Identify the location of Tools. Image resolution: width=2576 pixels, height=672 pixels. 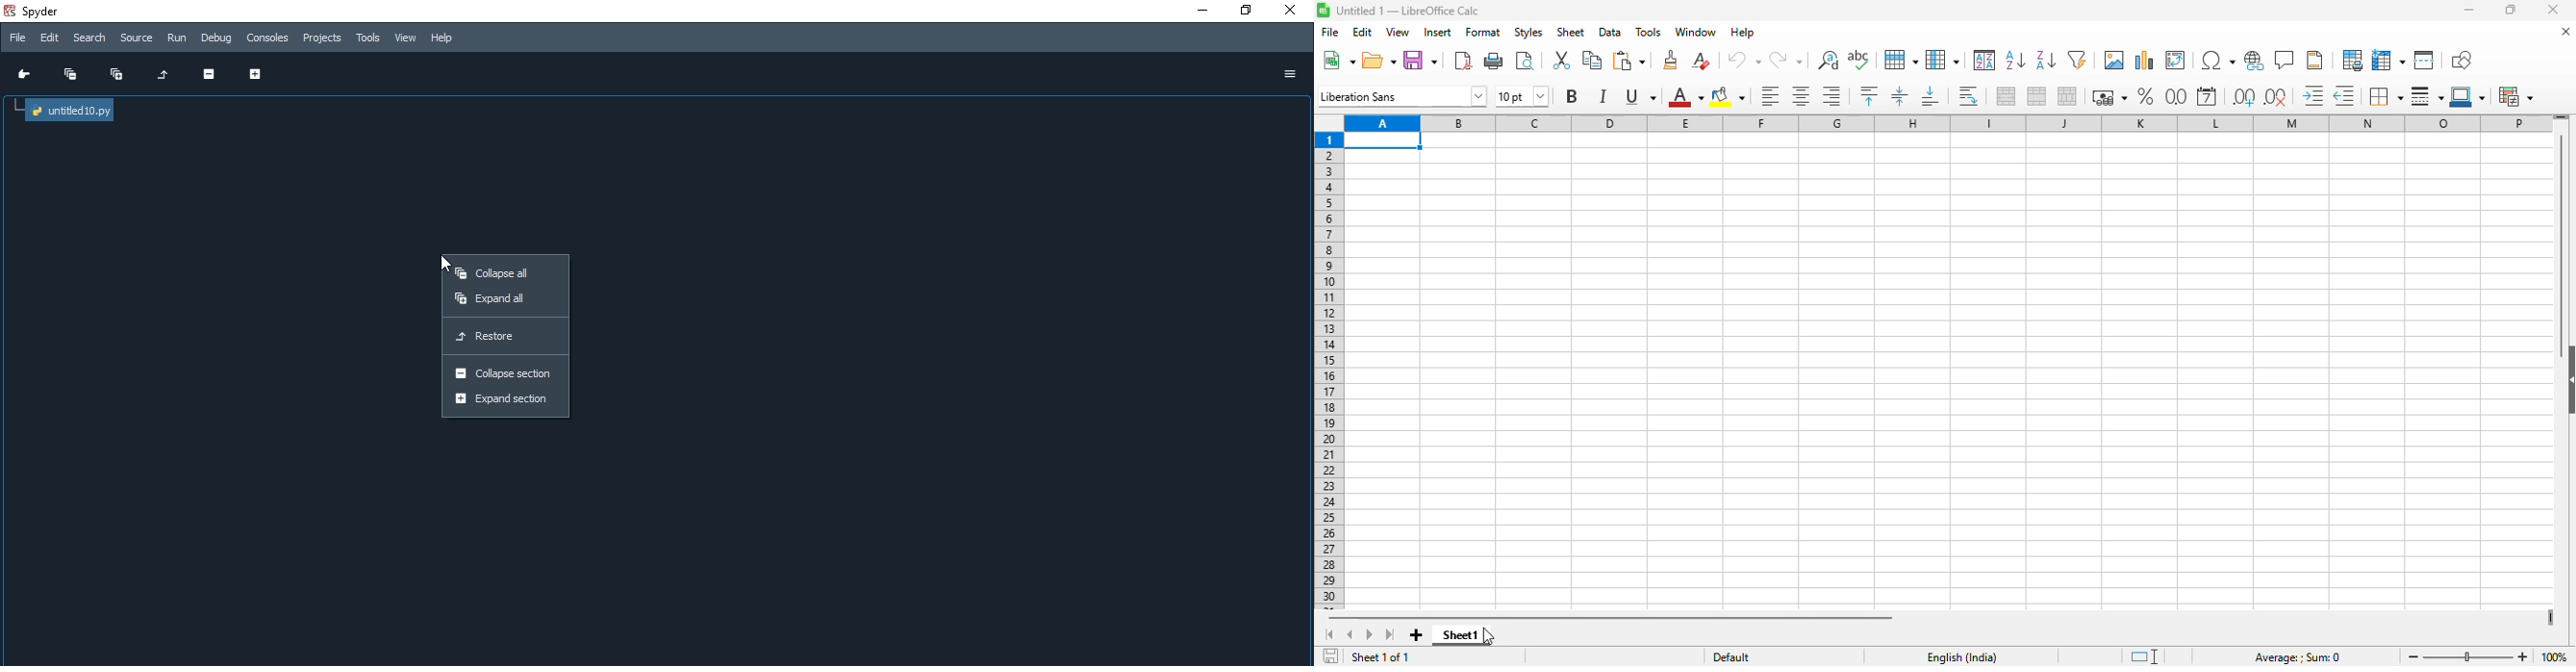
(367, 38).